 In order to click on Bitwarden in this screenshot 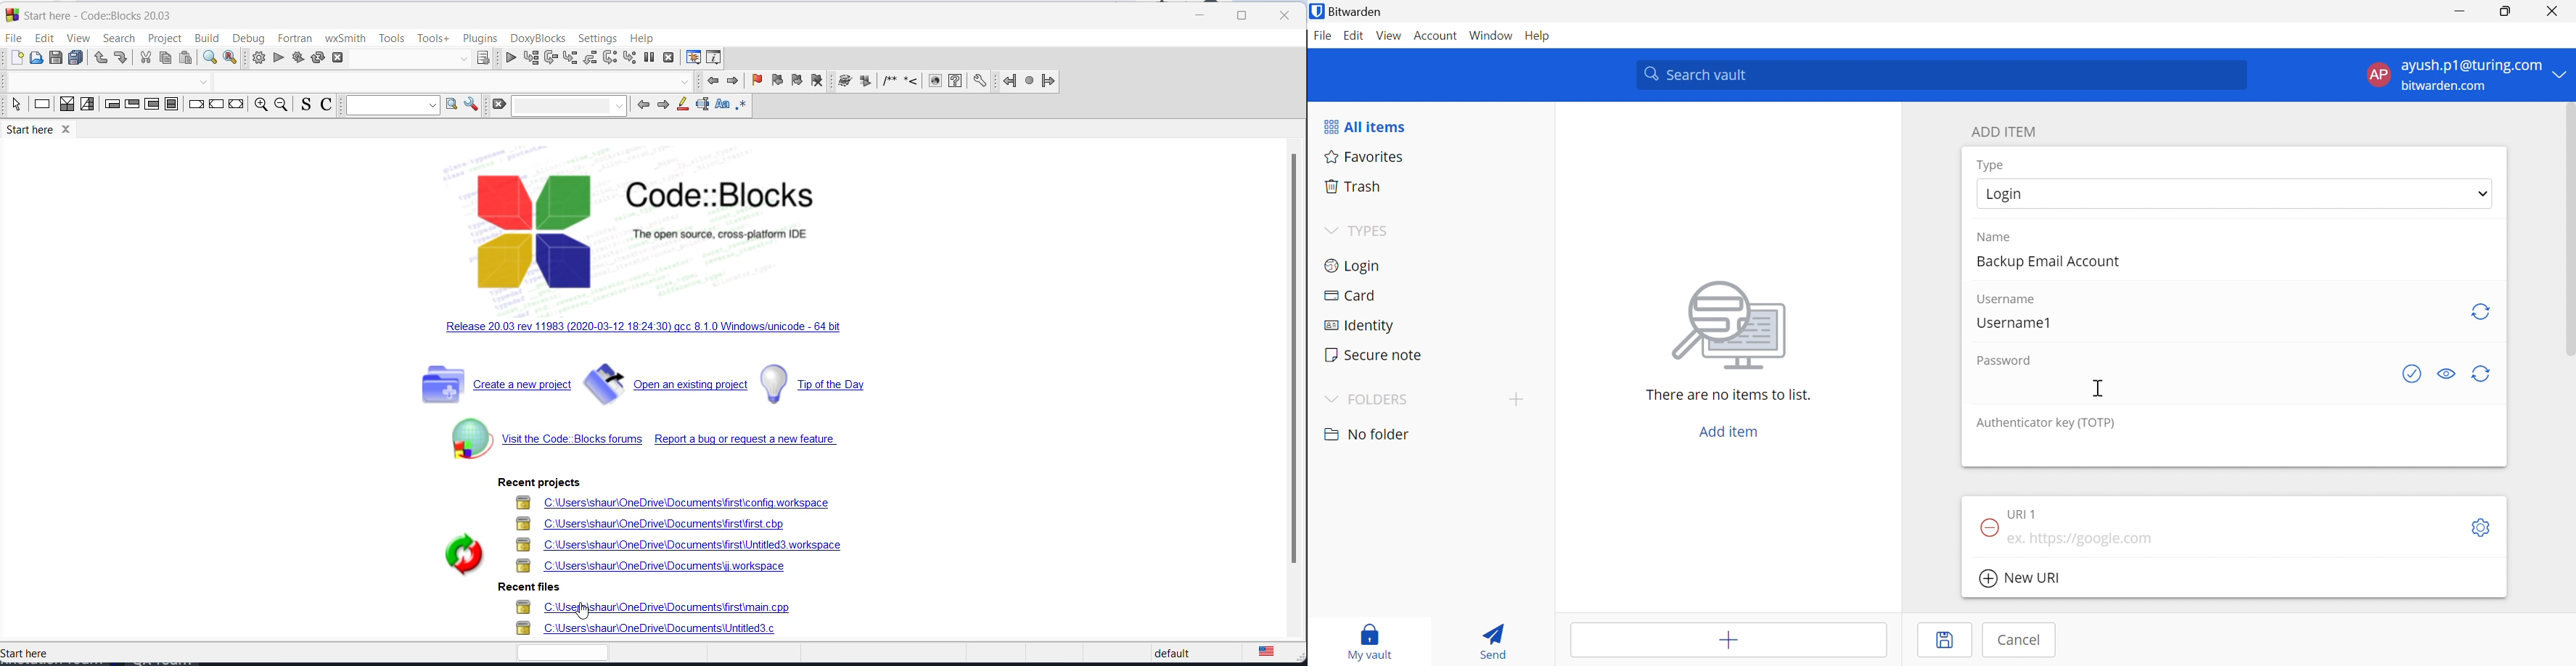, I will do `click(1355, 11)`.